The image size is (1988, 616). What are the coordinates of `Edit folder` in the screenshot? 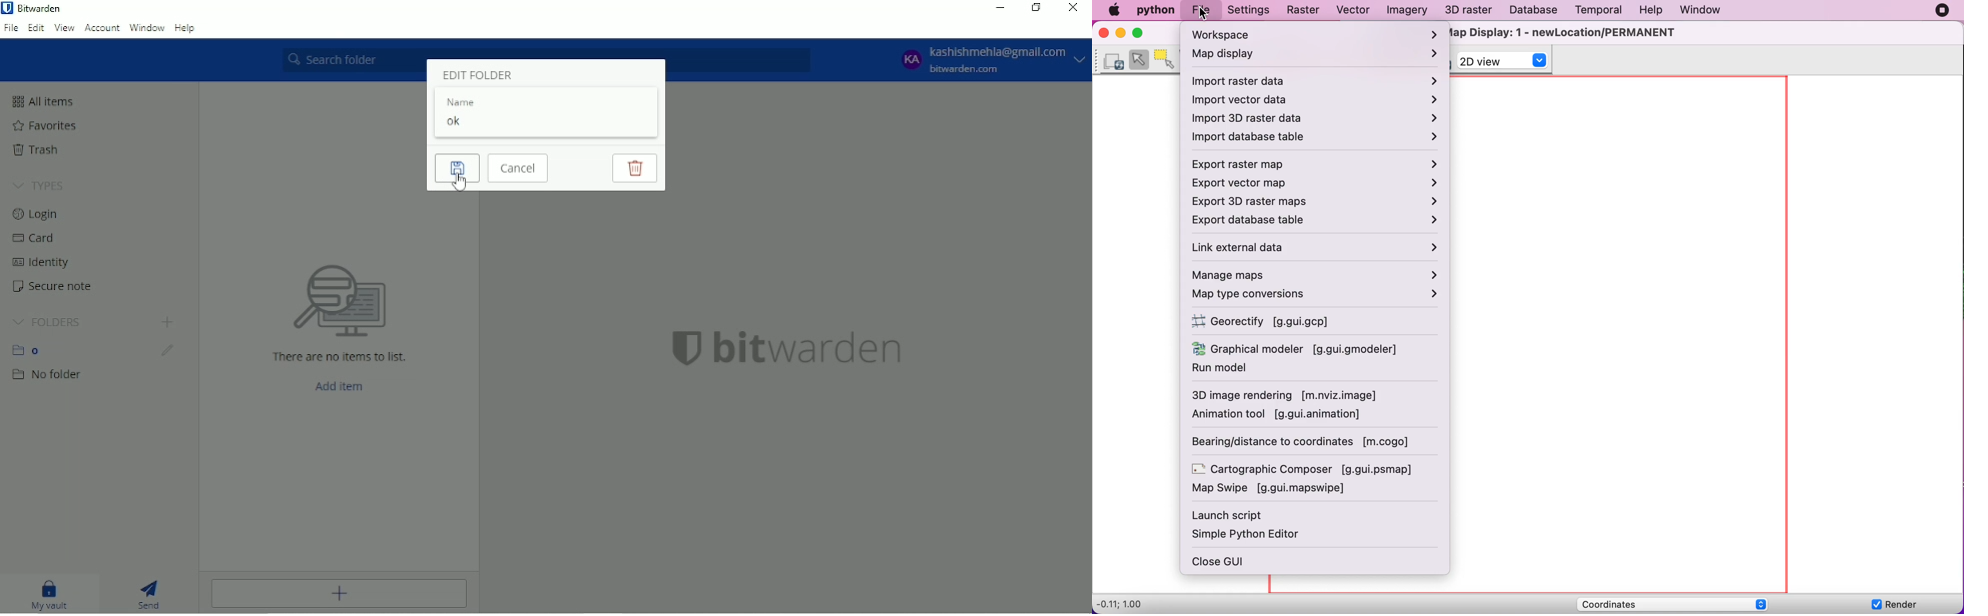 It's located at (167, 351).